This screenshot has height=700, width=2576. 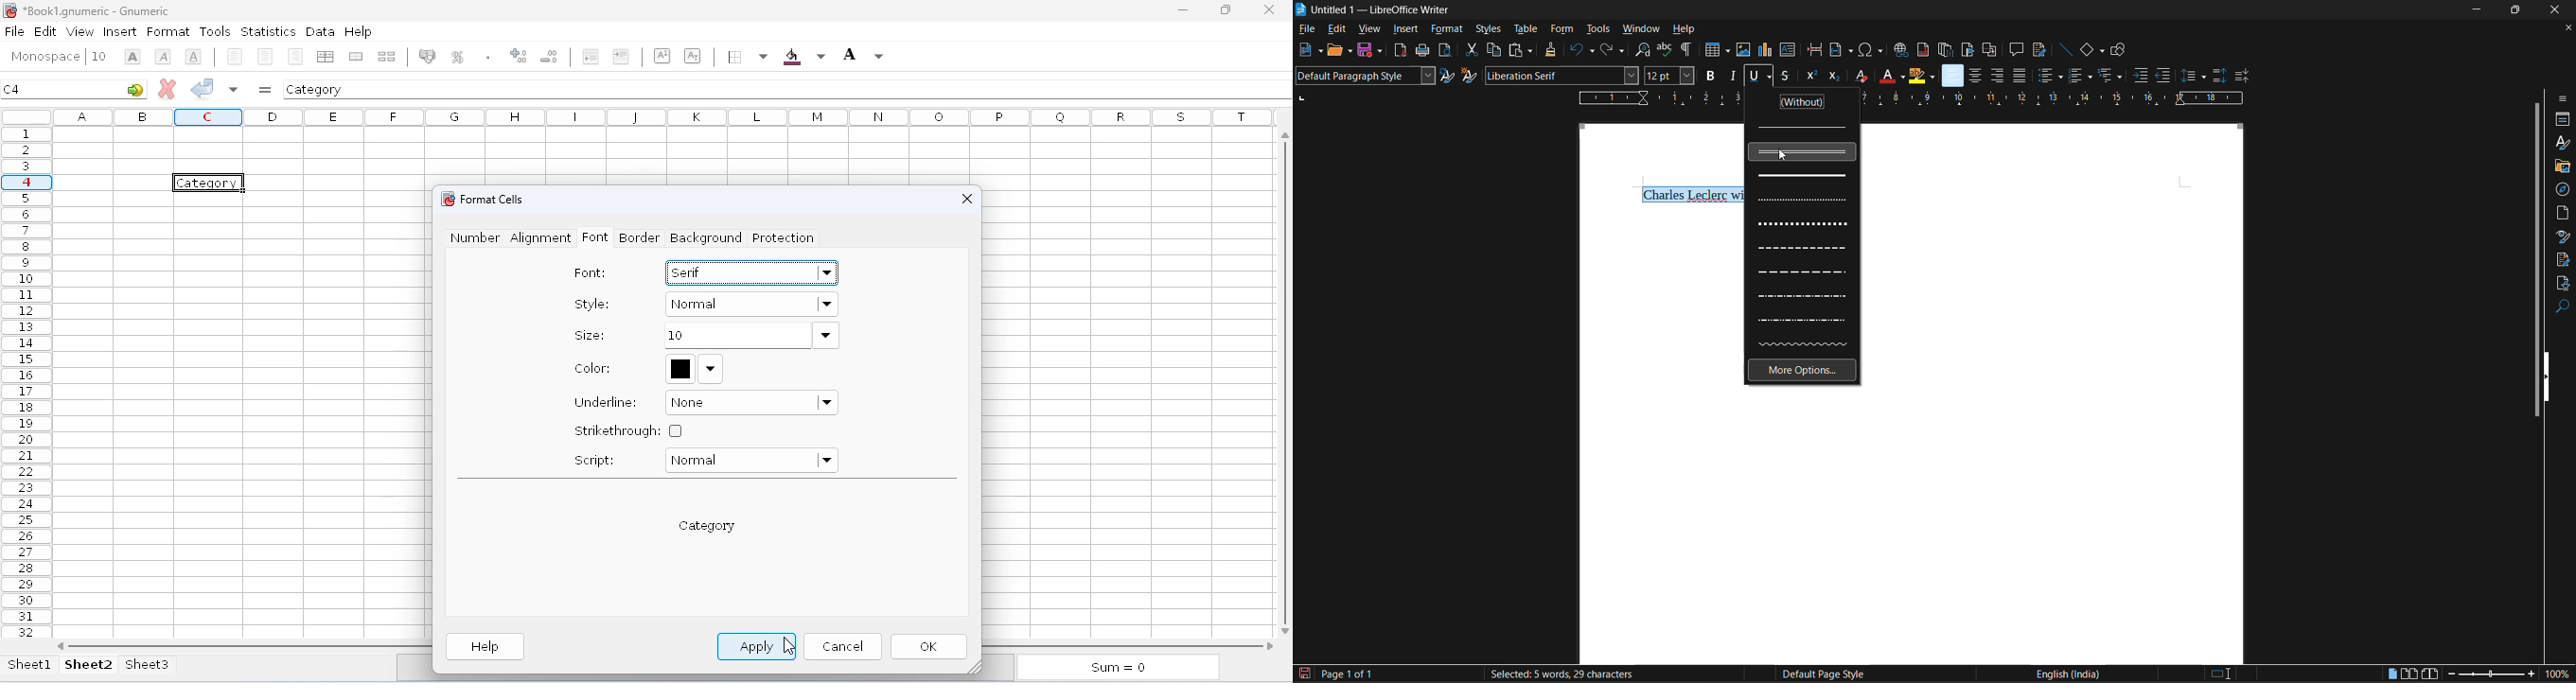 I want to click on format cells, so click(x=492, y=199).